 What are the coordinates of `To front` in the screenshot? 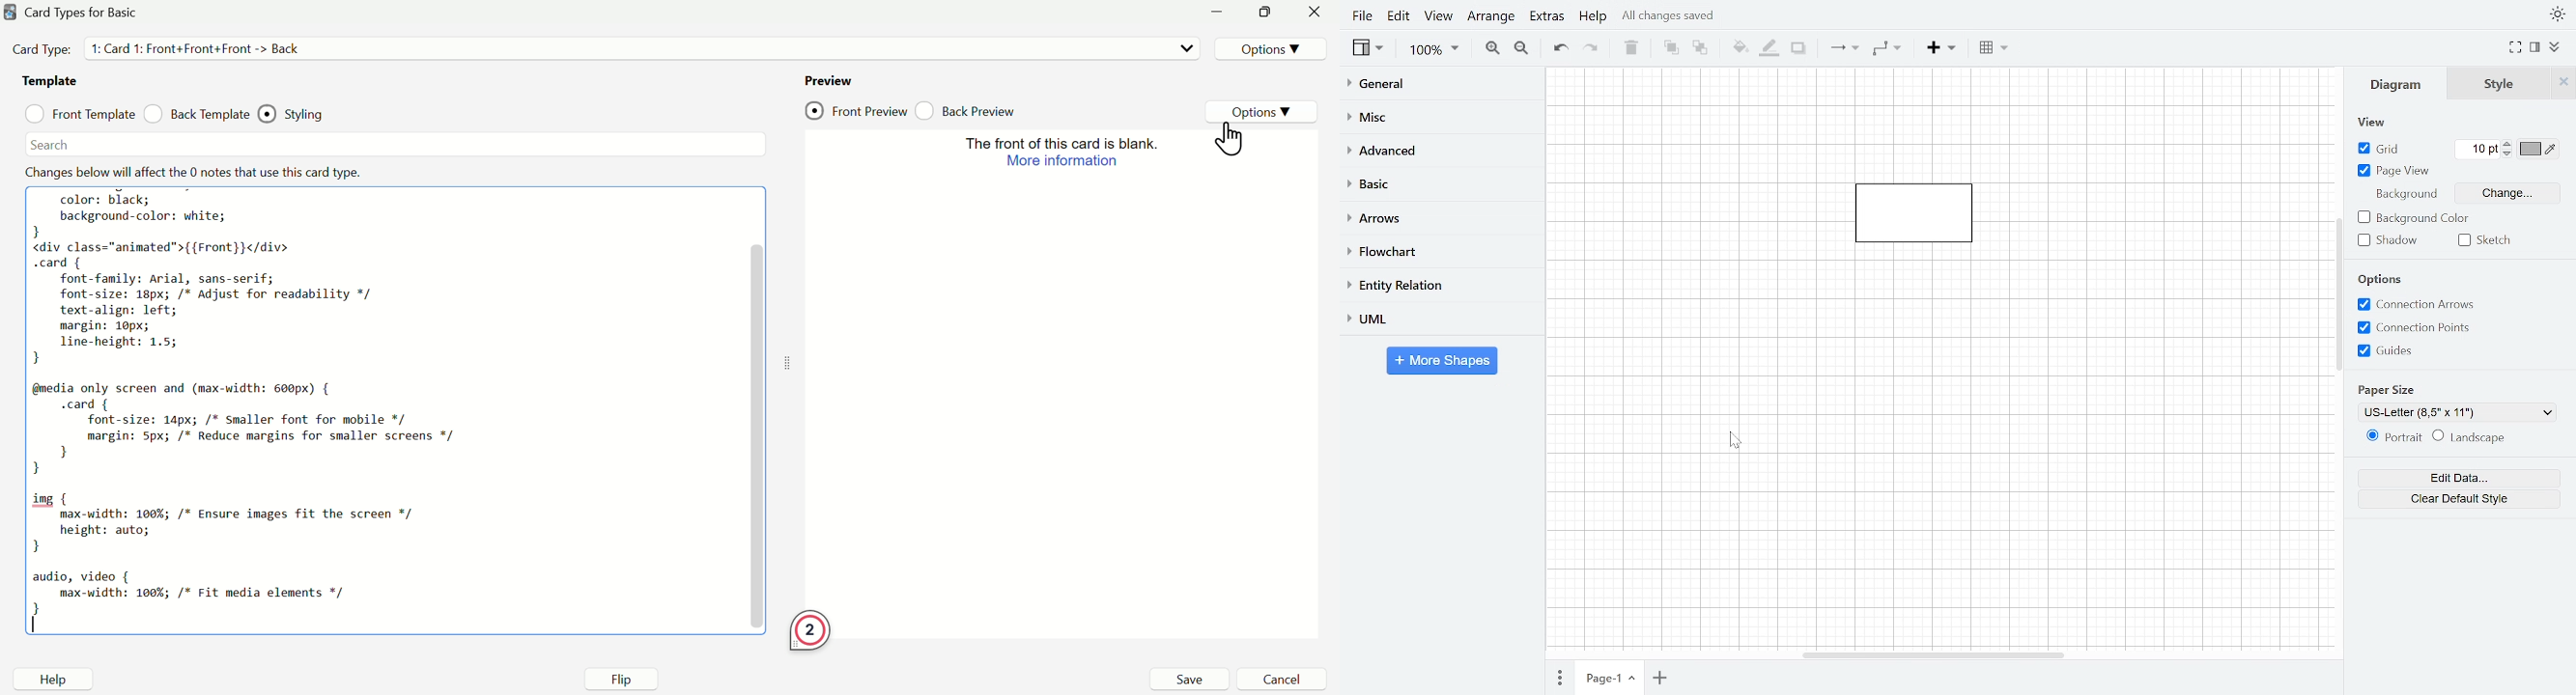 It's located at (1668, 48).